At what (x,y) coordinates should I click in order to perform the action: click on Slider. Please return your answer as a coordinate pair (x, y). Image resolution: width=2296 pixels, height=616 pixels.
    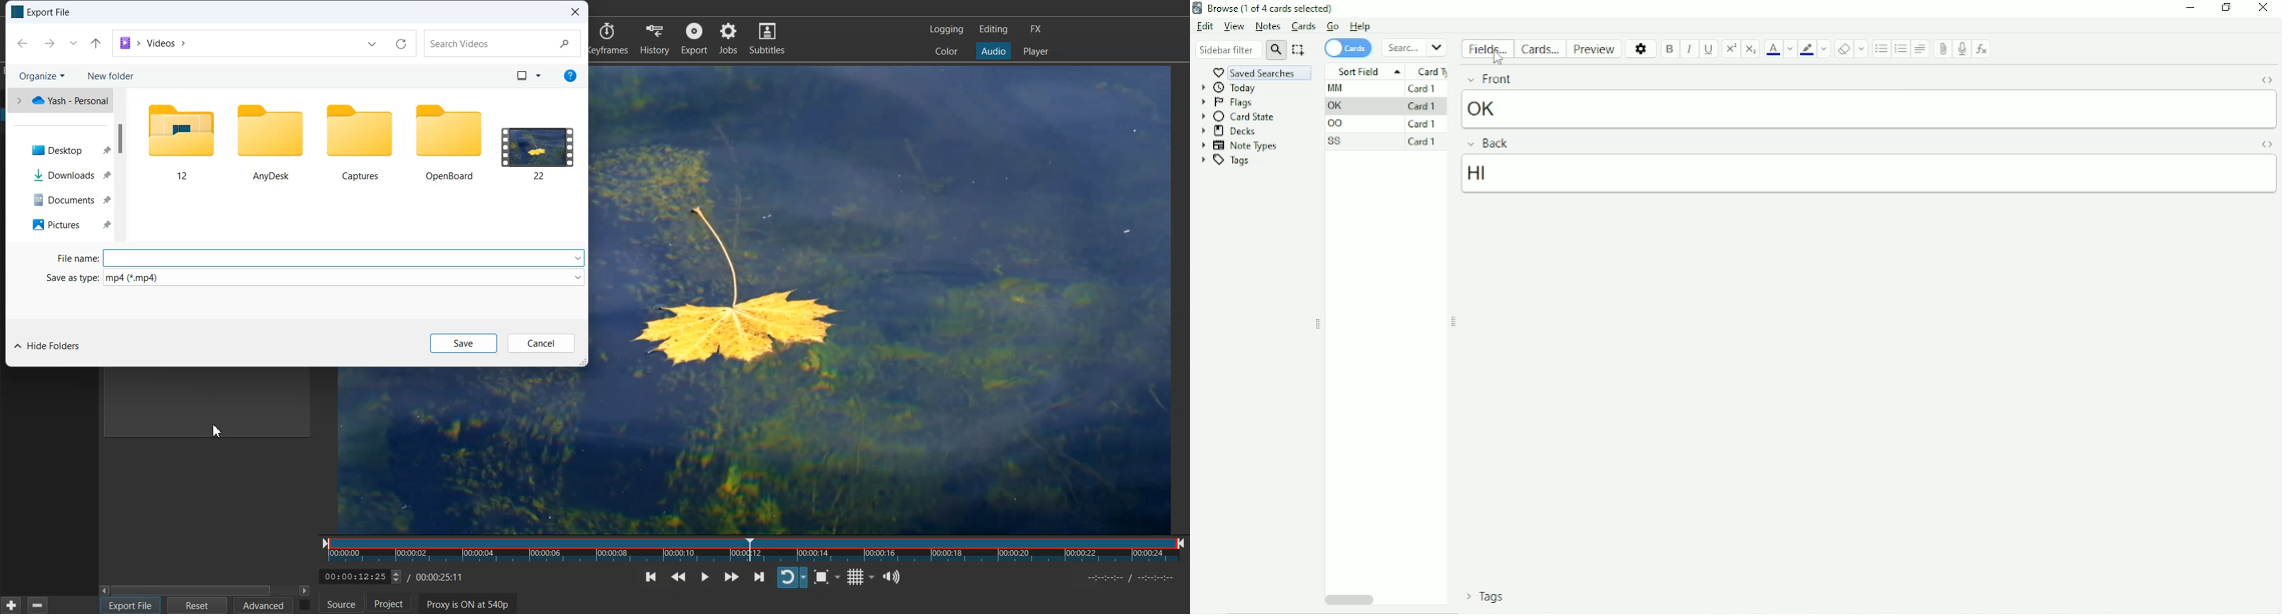
    Looking at the image, I should click on (756, 550).